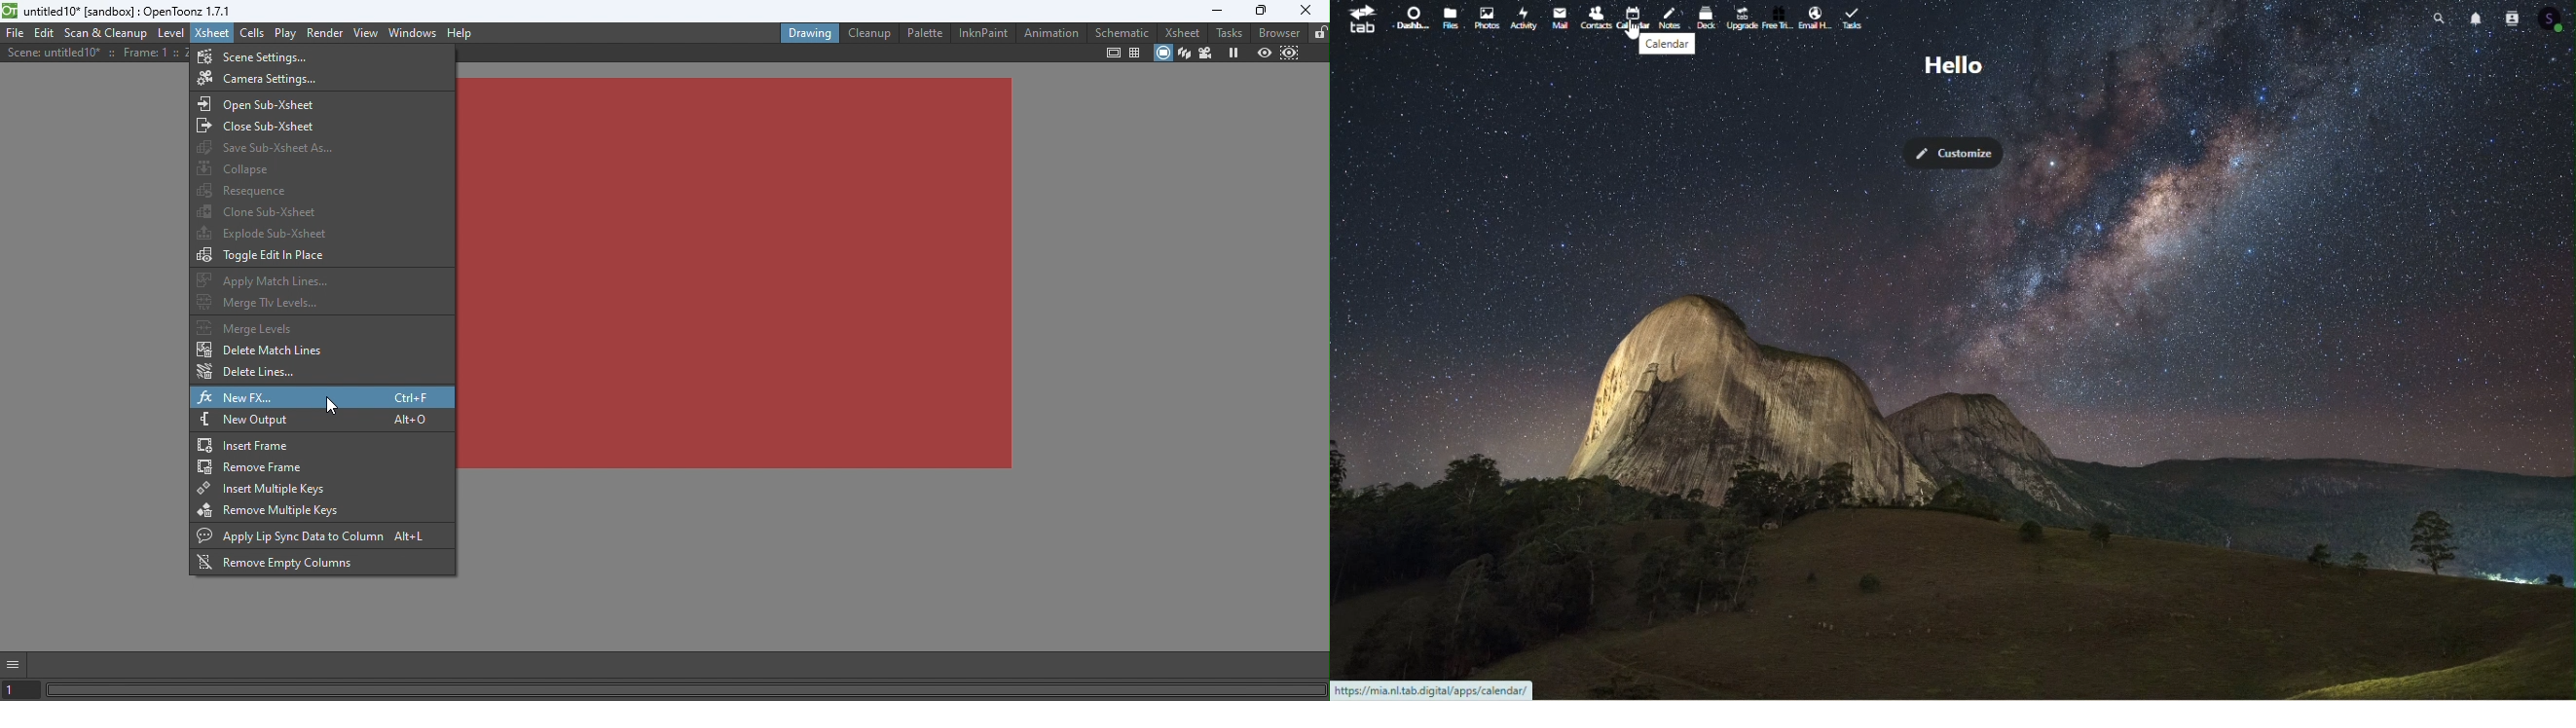 This screenshot has height=728, width=2576. Describe the element at coordinates (1741, 18) in the screenshot. I see `upgrade` at that location.